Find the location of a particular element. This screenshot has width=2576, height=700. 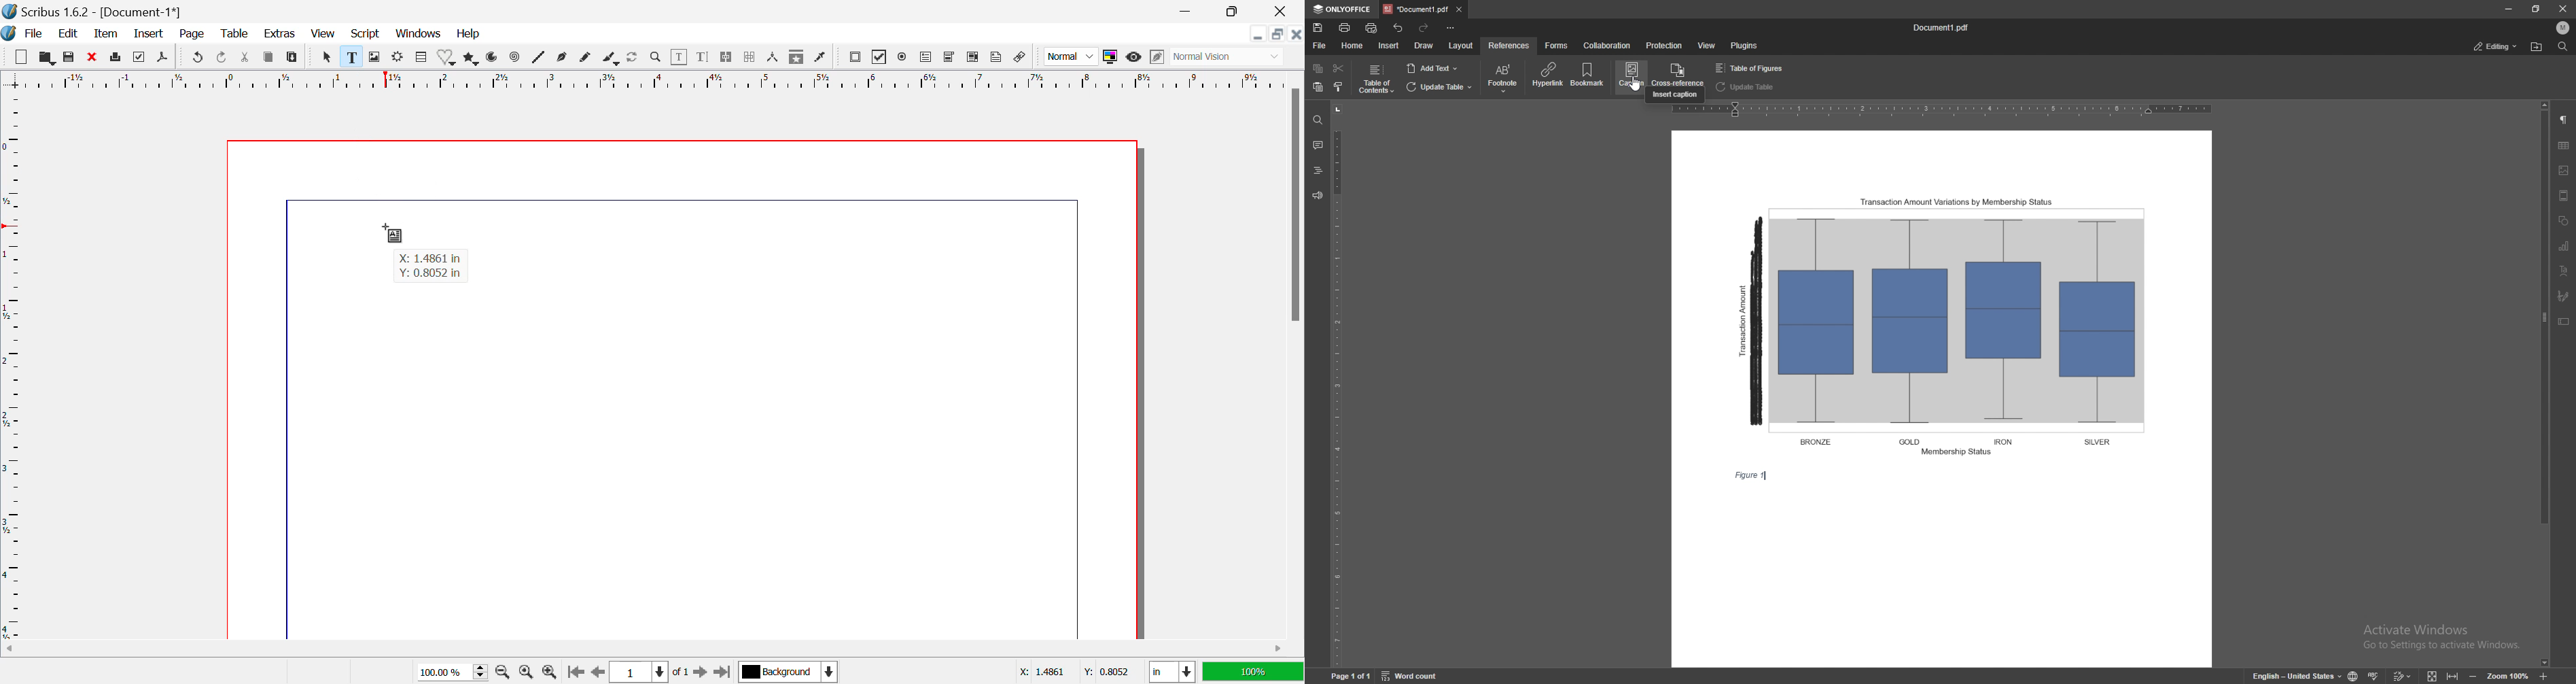

Page 1 of 1 is located at coordinates (649, 671).